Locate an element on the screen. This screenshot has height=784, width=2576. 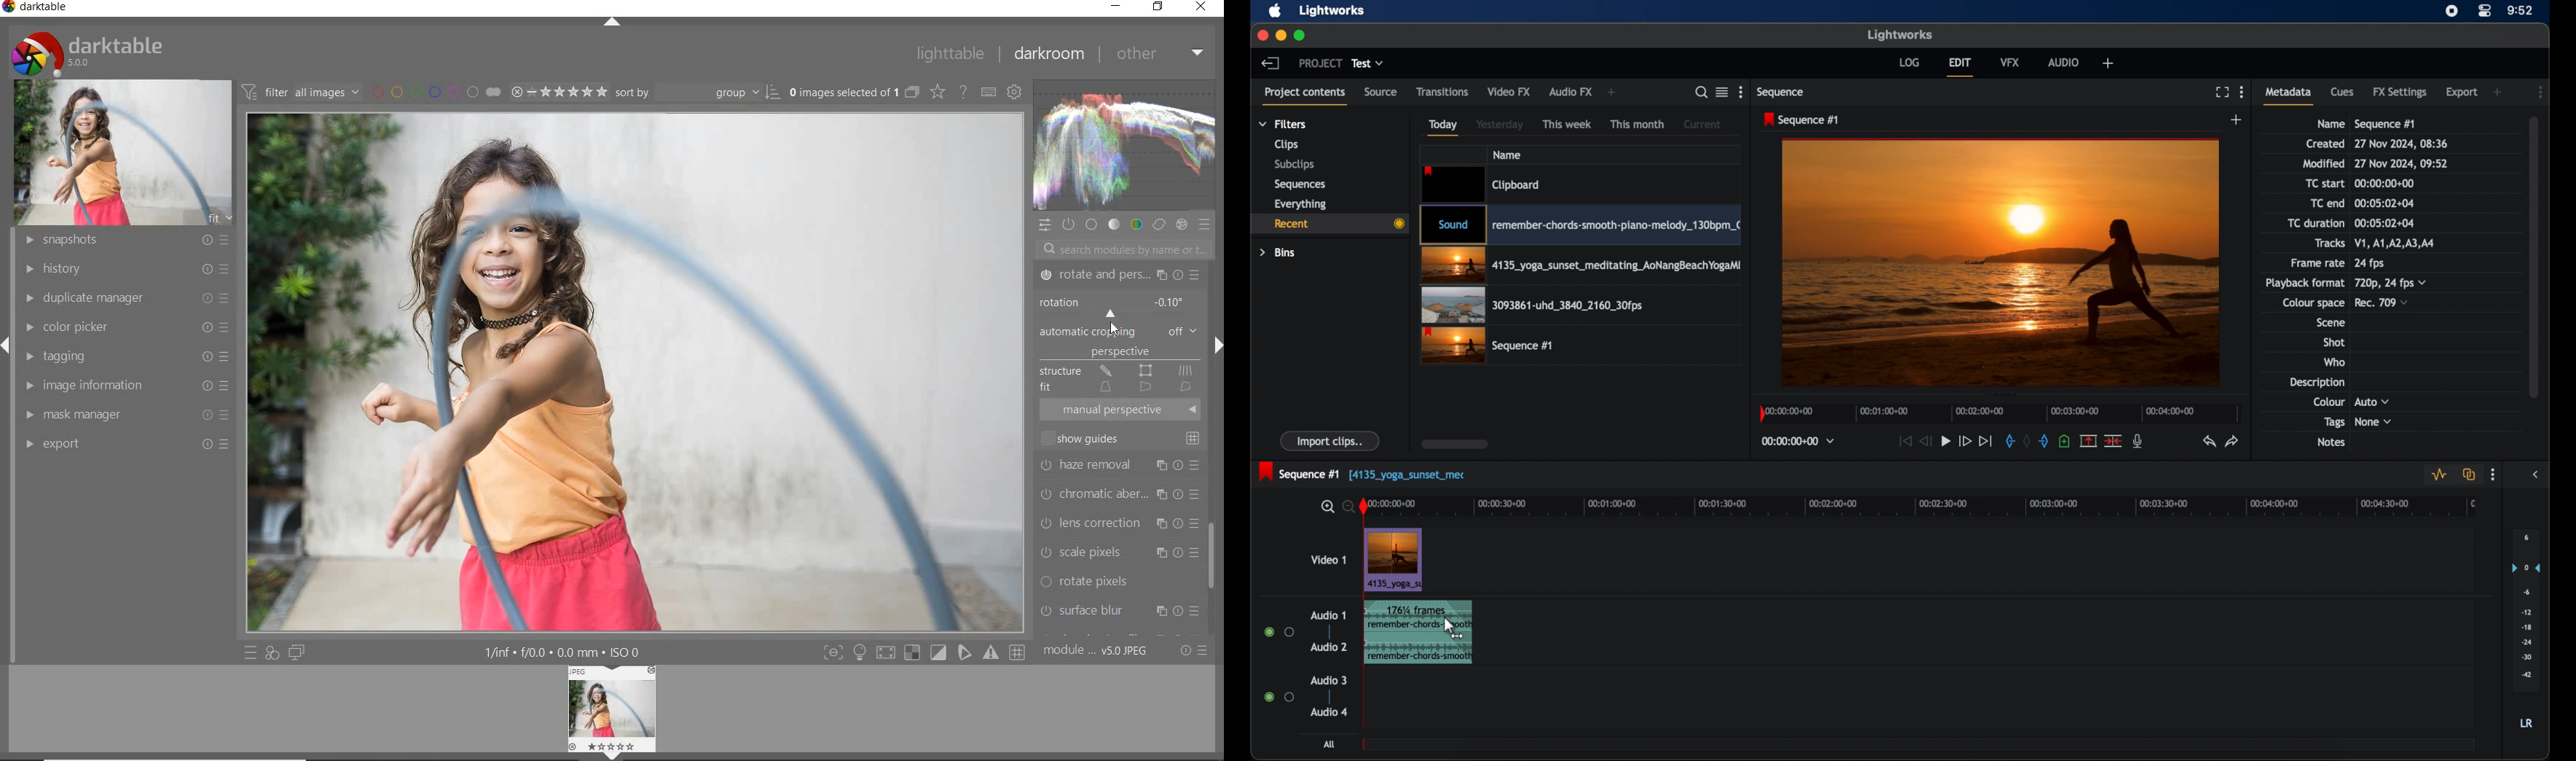
ROTATION is located at coordinates (1116, 307).